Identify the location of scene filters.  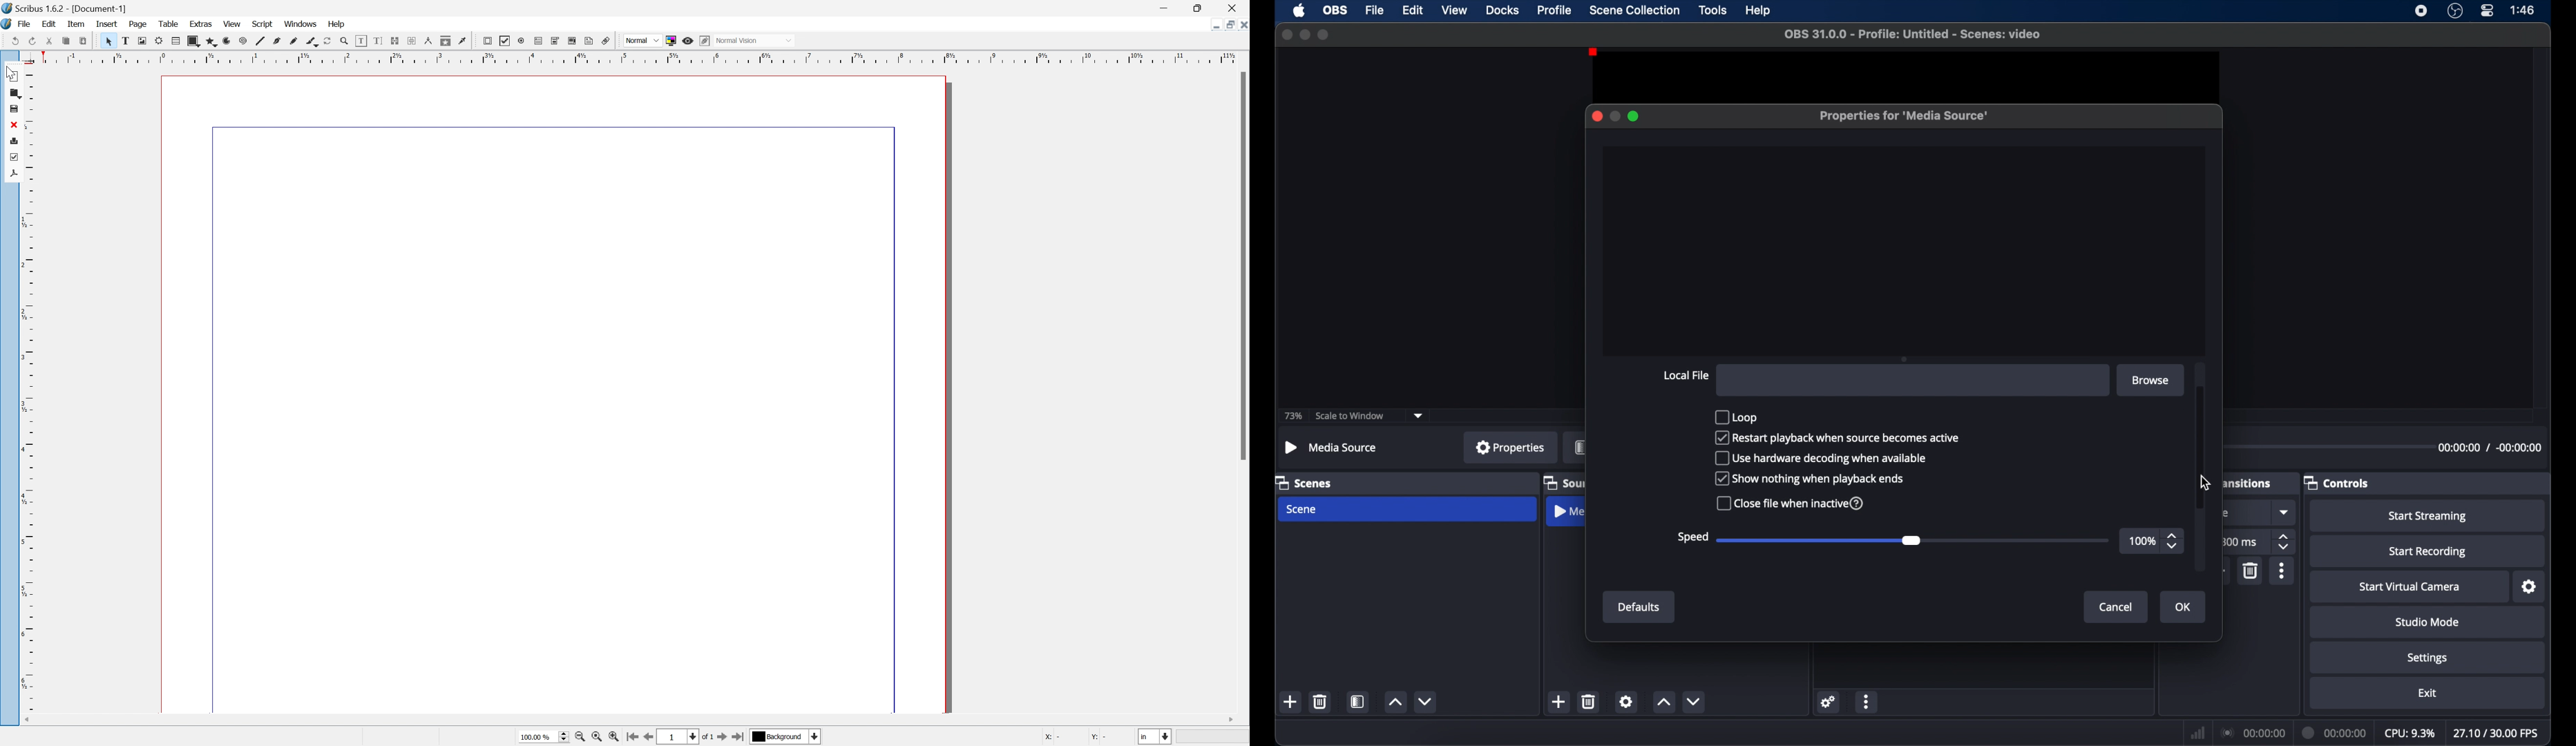
(1357, 701).